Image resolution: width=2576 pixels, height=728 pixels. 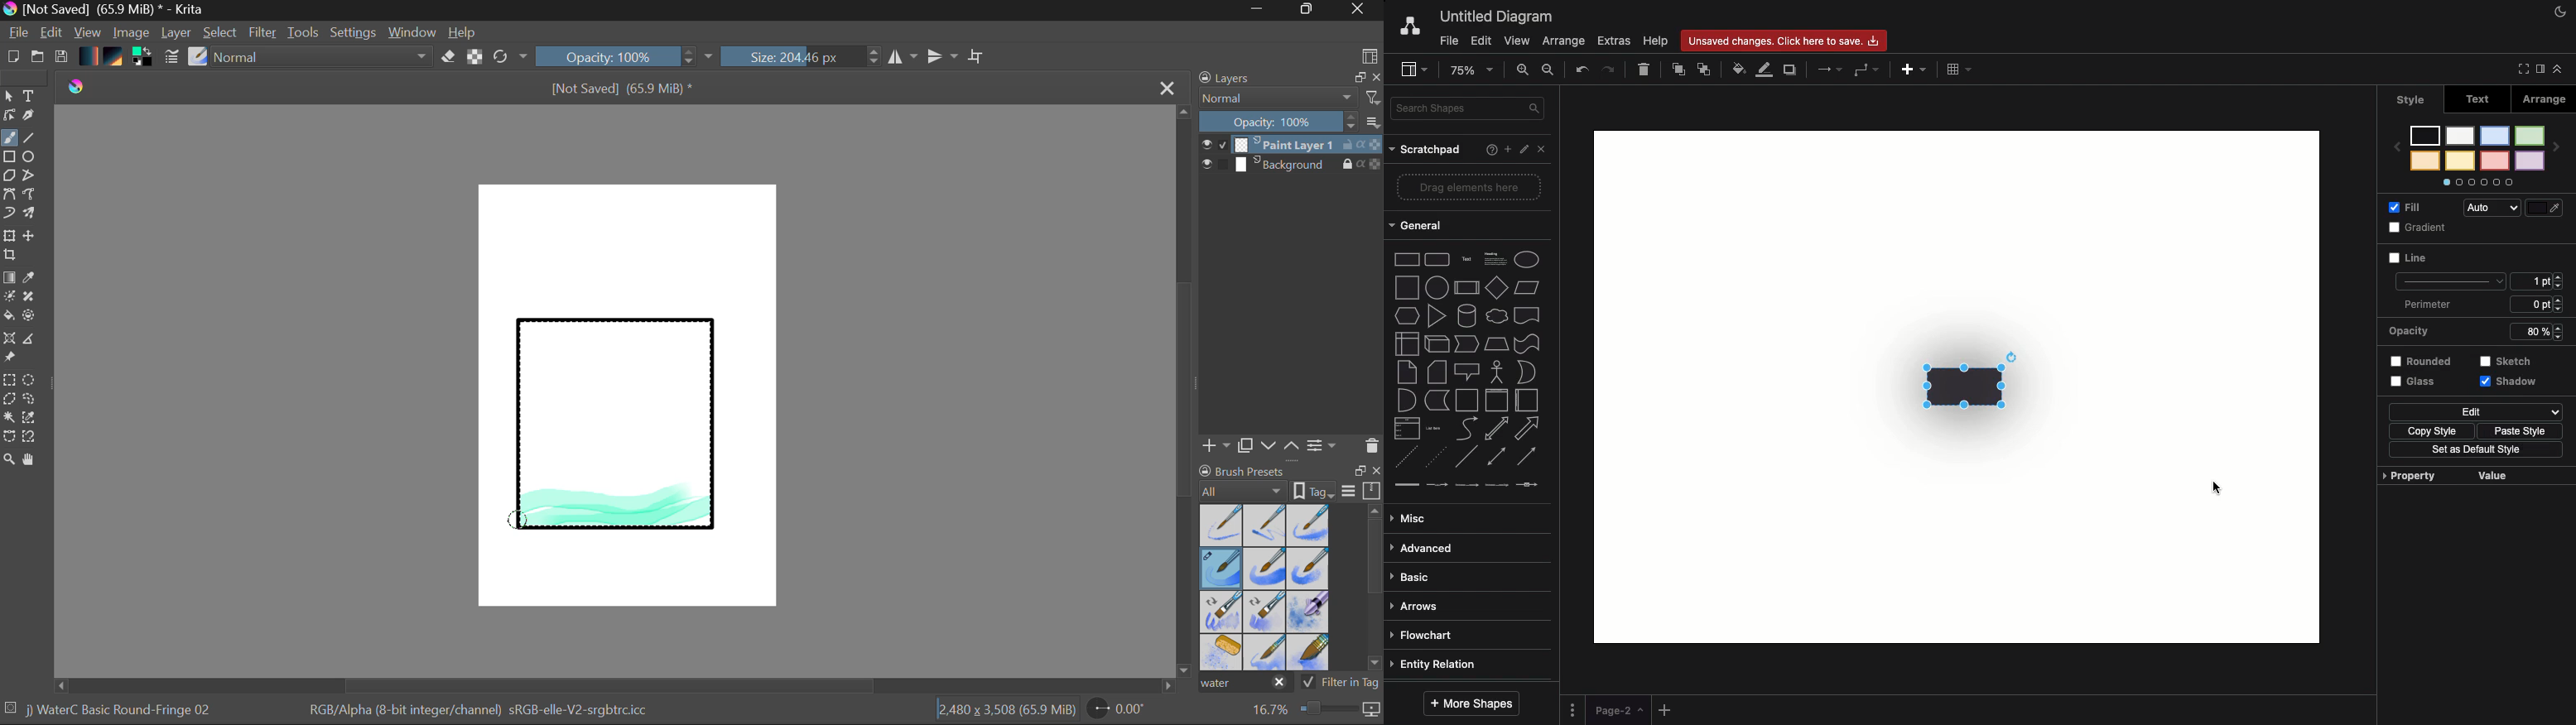 I want to click on Copy style, so click(x=2427, y=430).